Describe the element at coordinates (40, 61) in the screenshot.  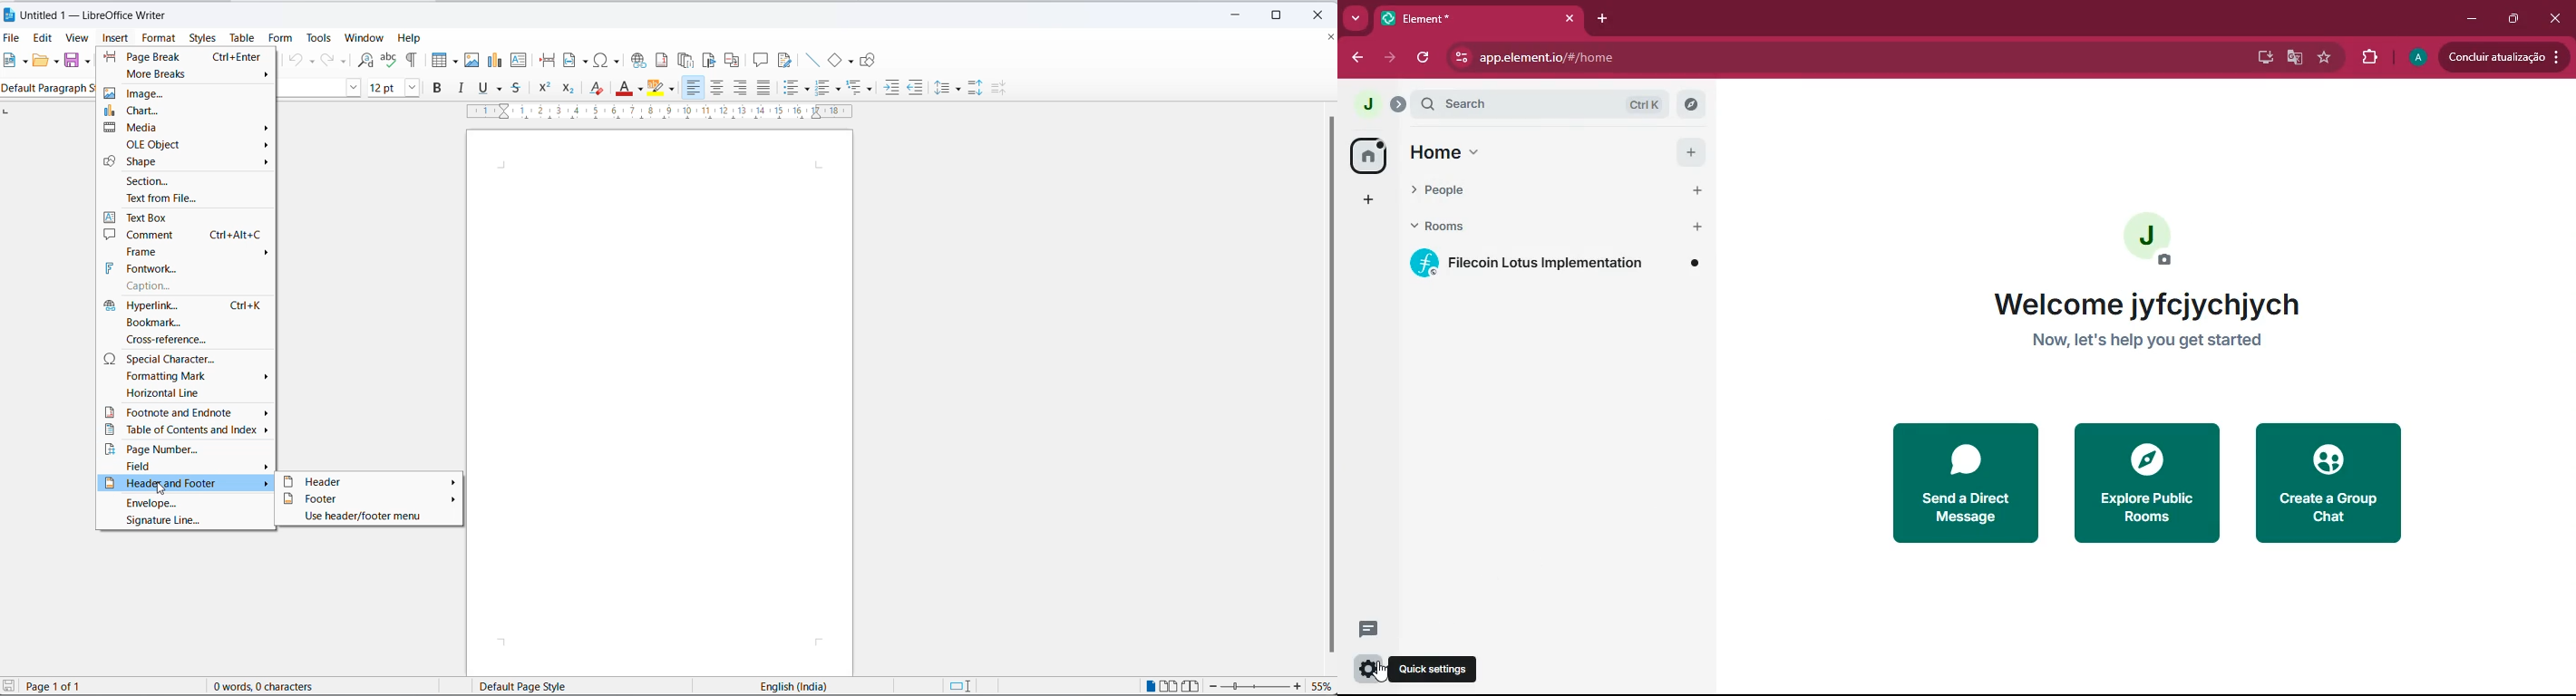
I see `open` at that location.